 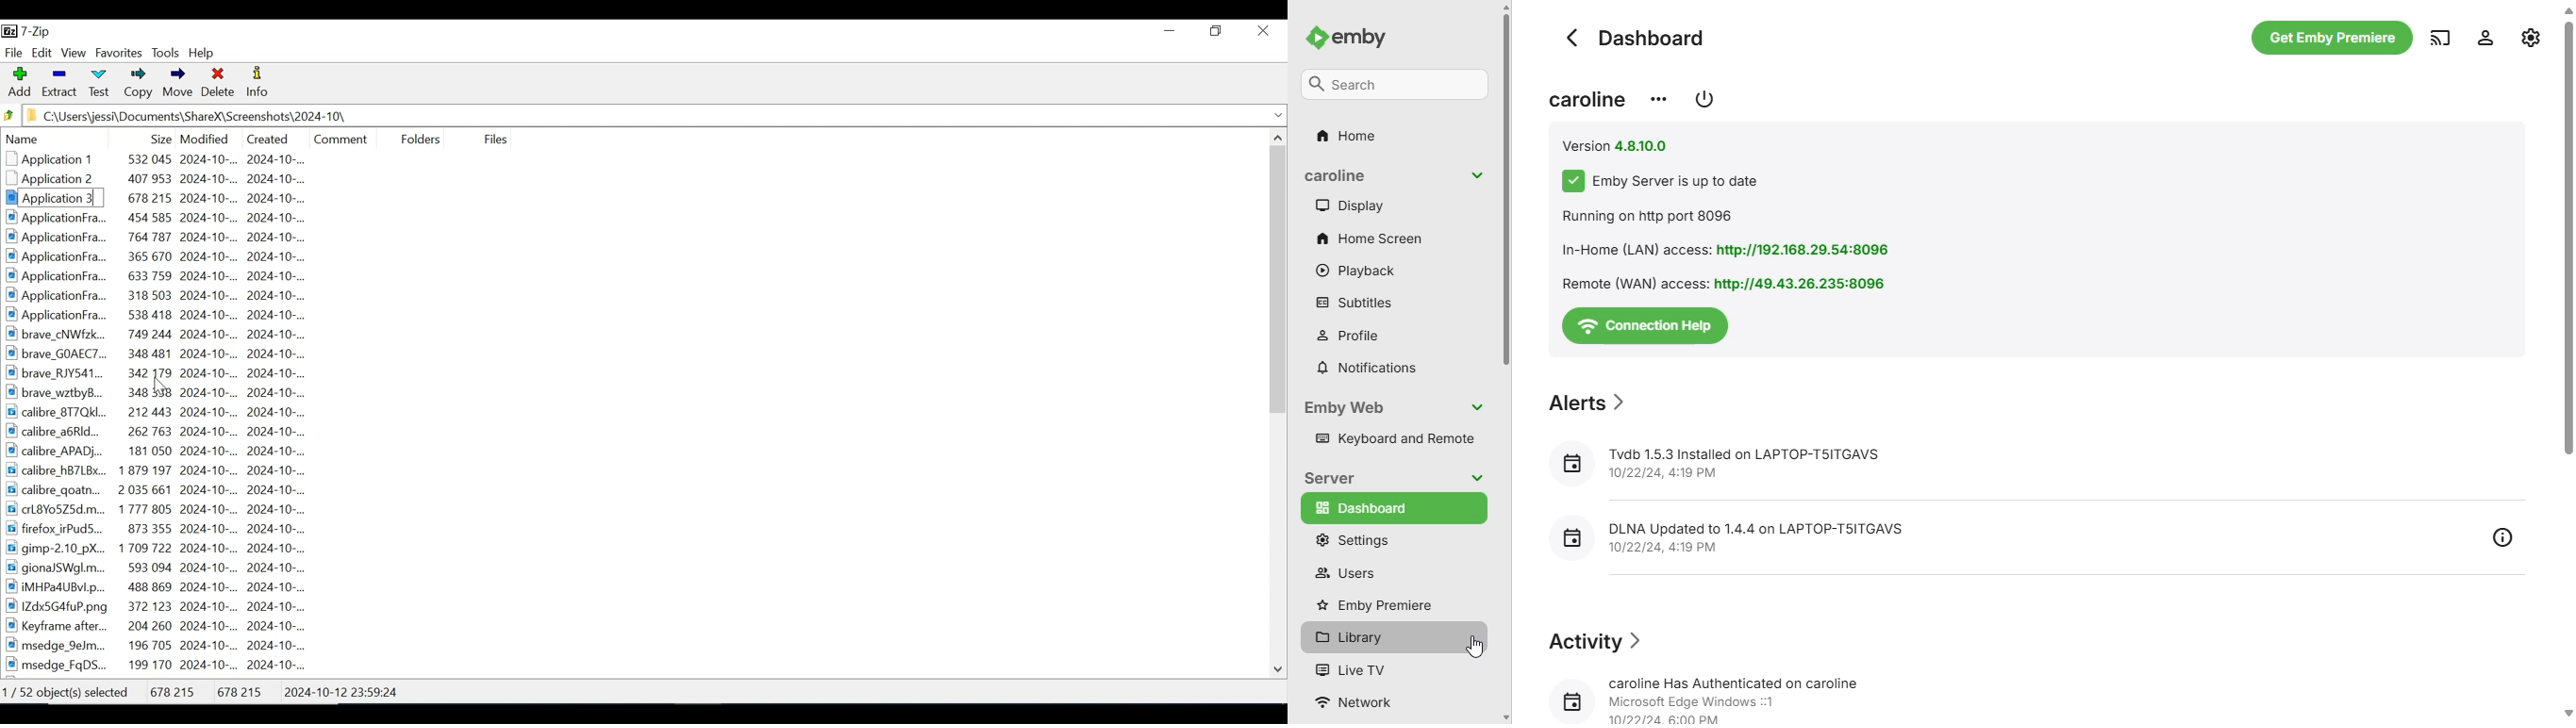 I want to click on Folders, so click(x=417, y=137).